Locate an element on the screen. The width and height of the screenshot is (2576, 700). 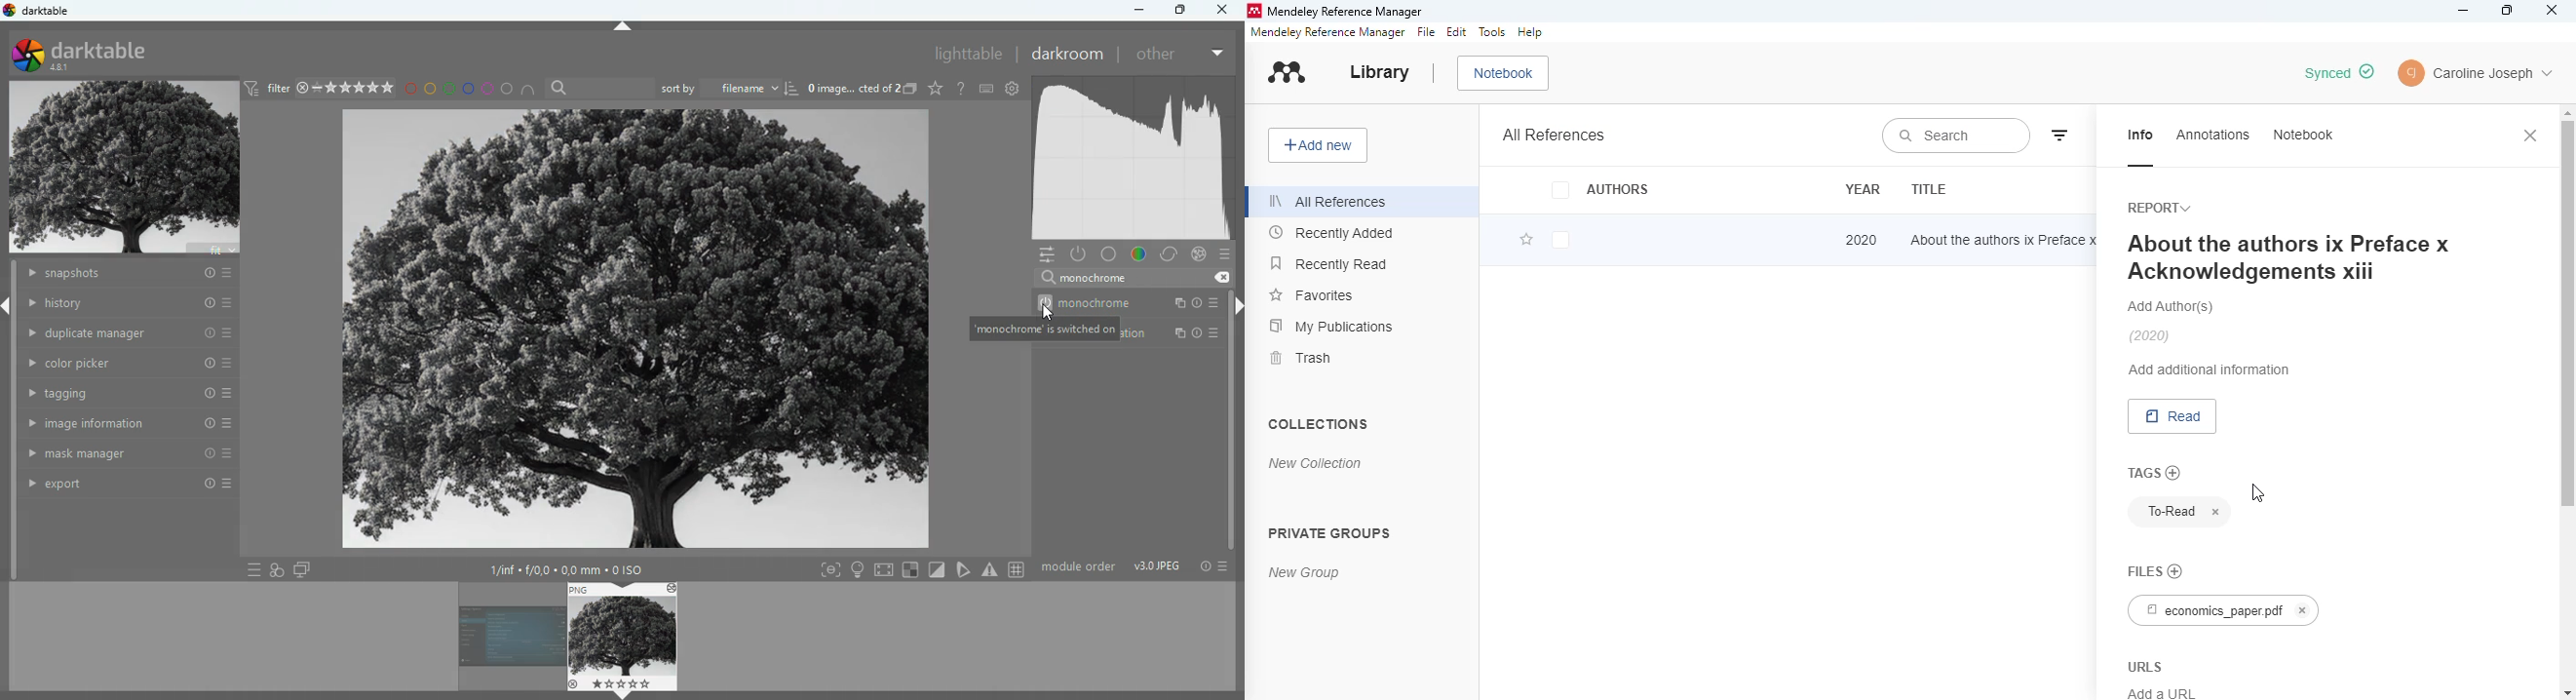
add additional information is located at coordinates (2211, 369).